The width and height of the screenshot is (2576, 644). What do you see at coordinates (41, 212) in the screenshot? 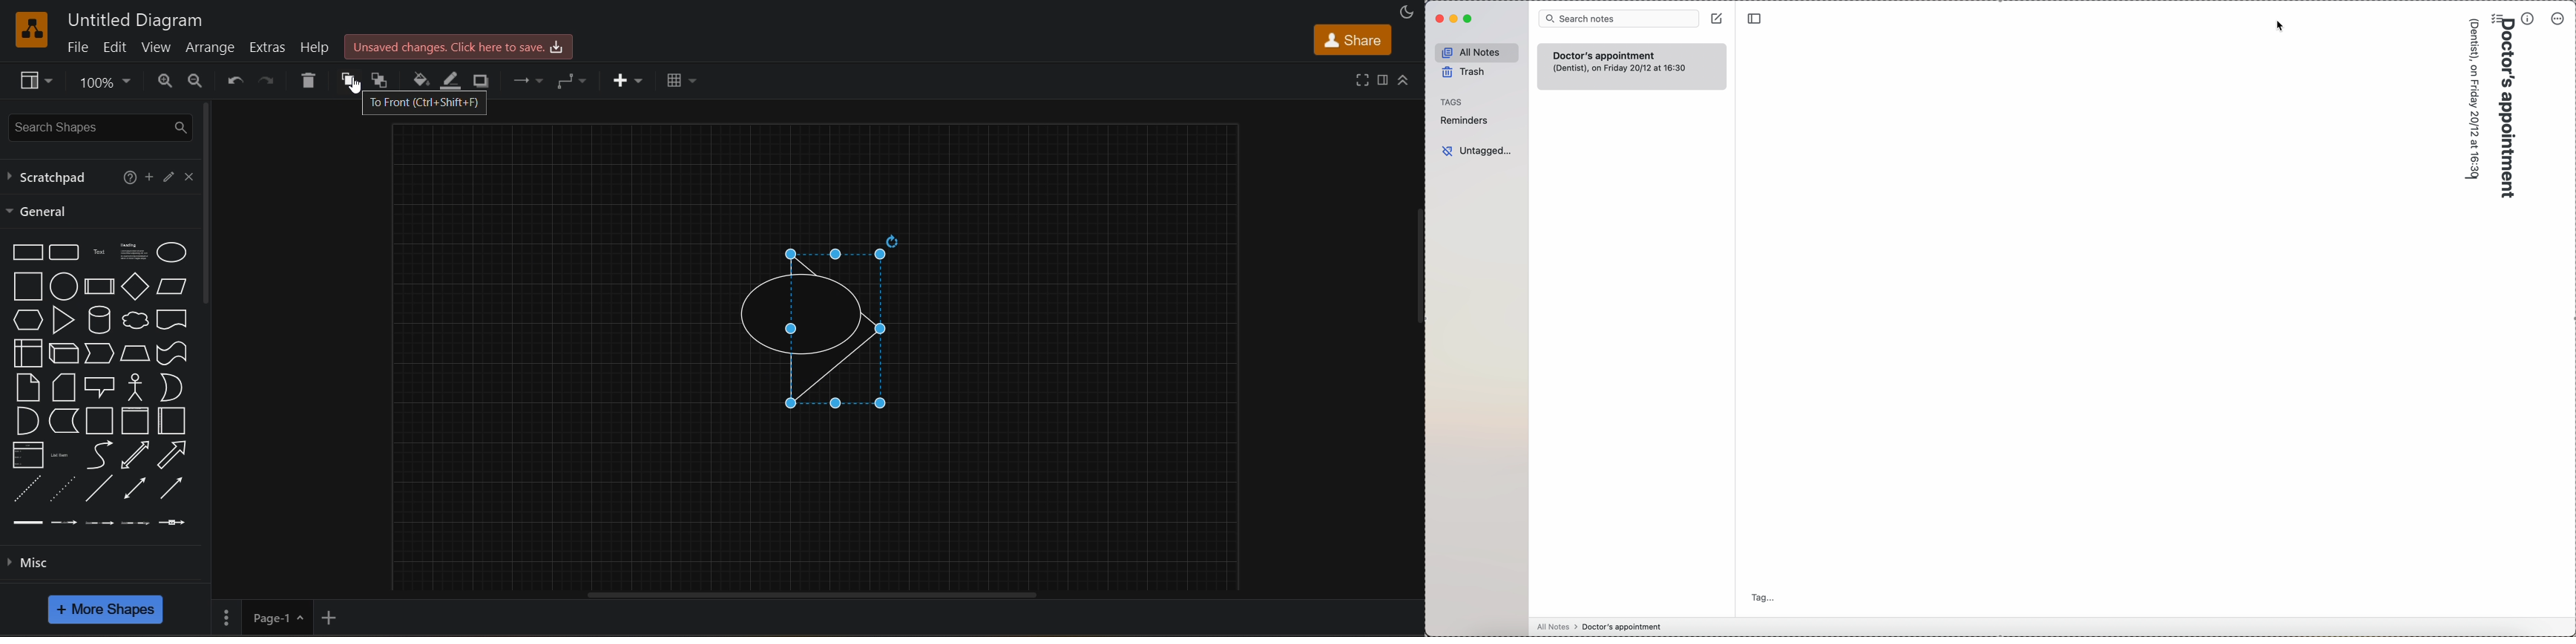
I see `general` at bounding box center [41, 212].